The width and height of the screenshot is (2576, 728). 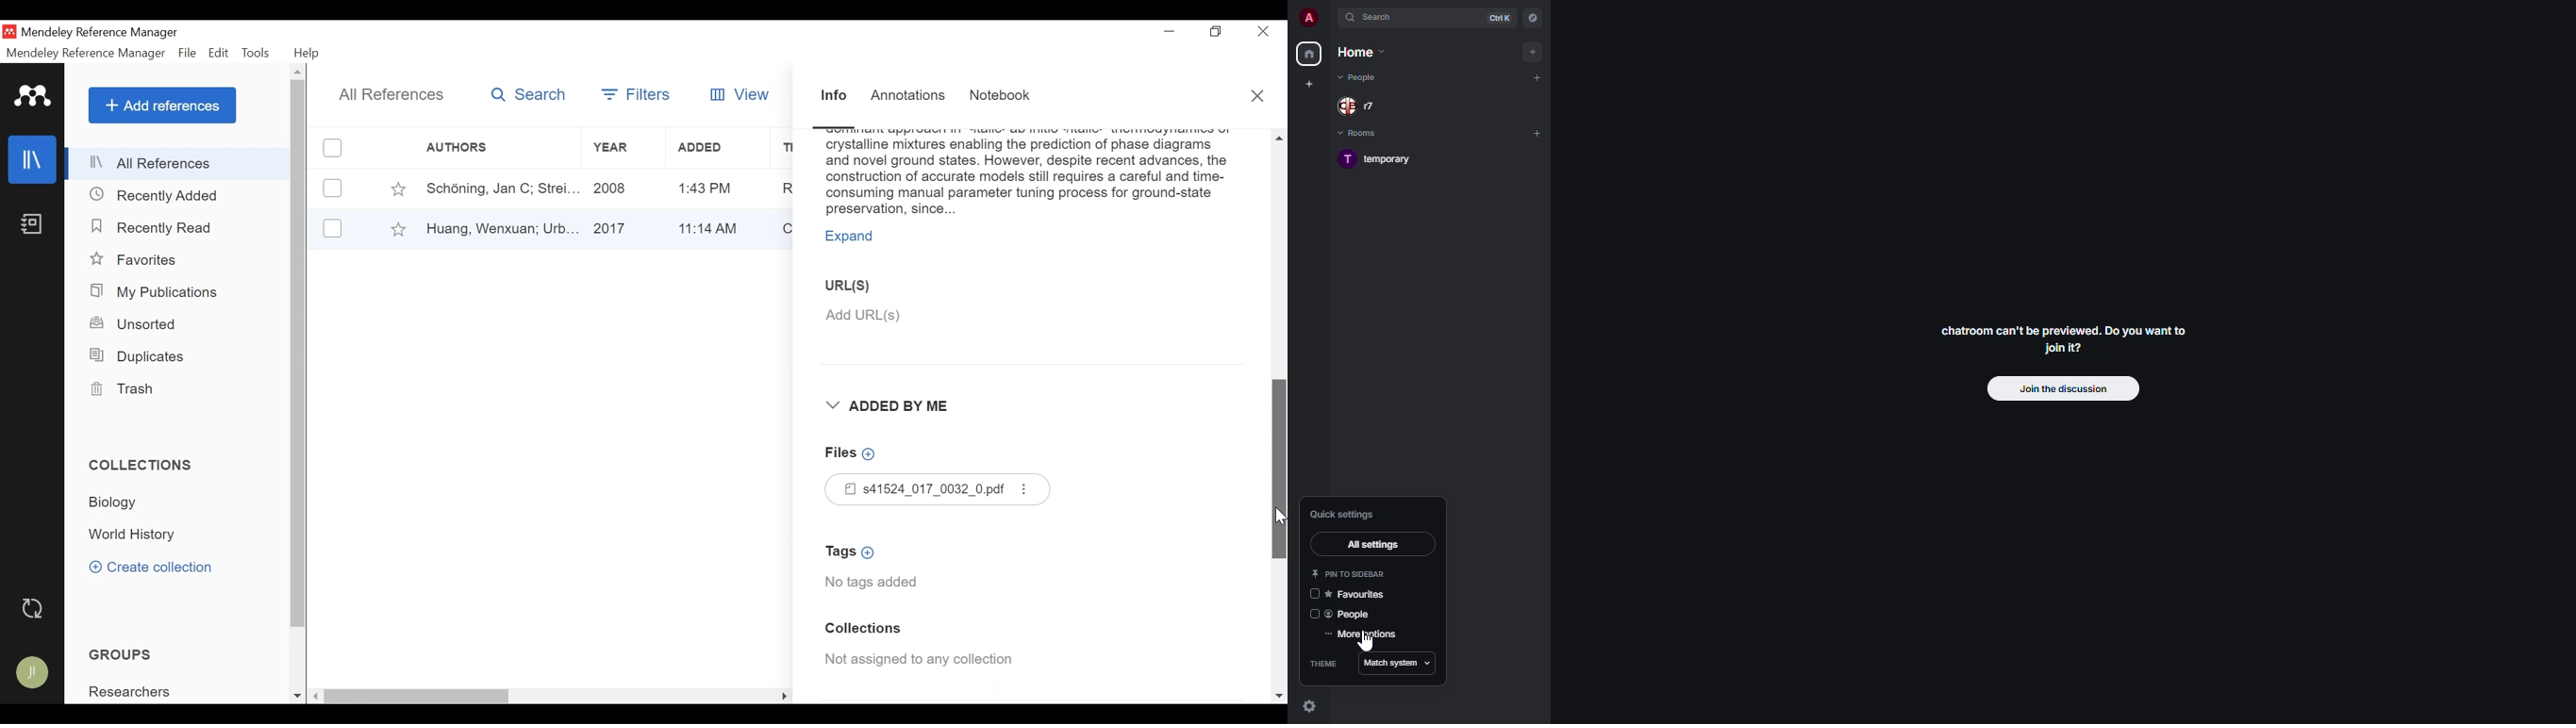 What do you see at coordinates (1358, 593) in the screenshot?
I see `favorites` at bounding box center [1358, 593].